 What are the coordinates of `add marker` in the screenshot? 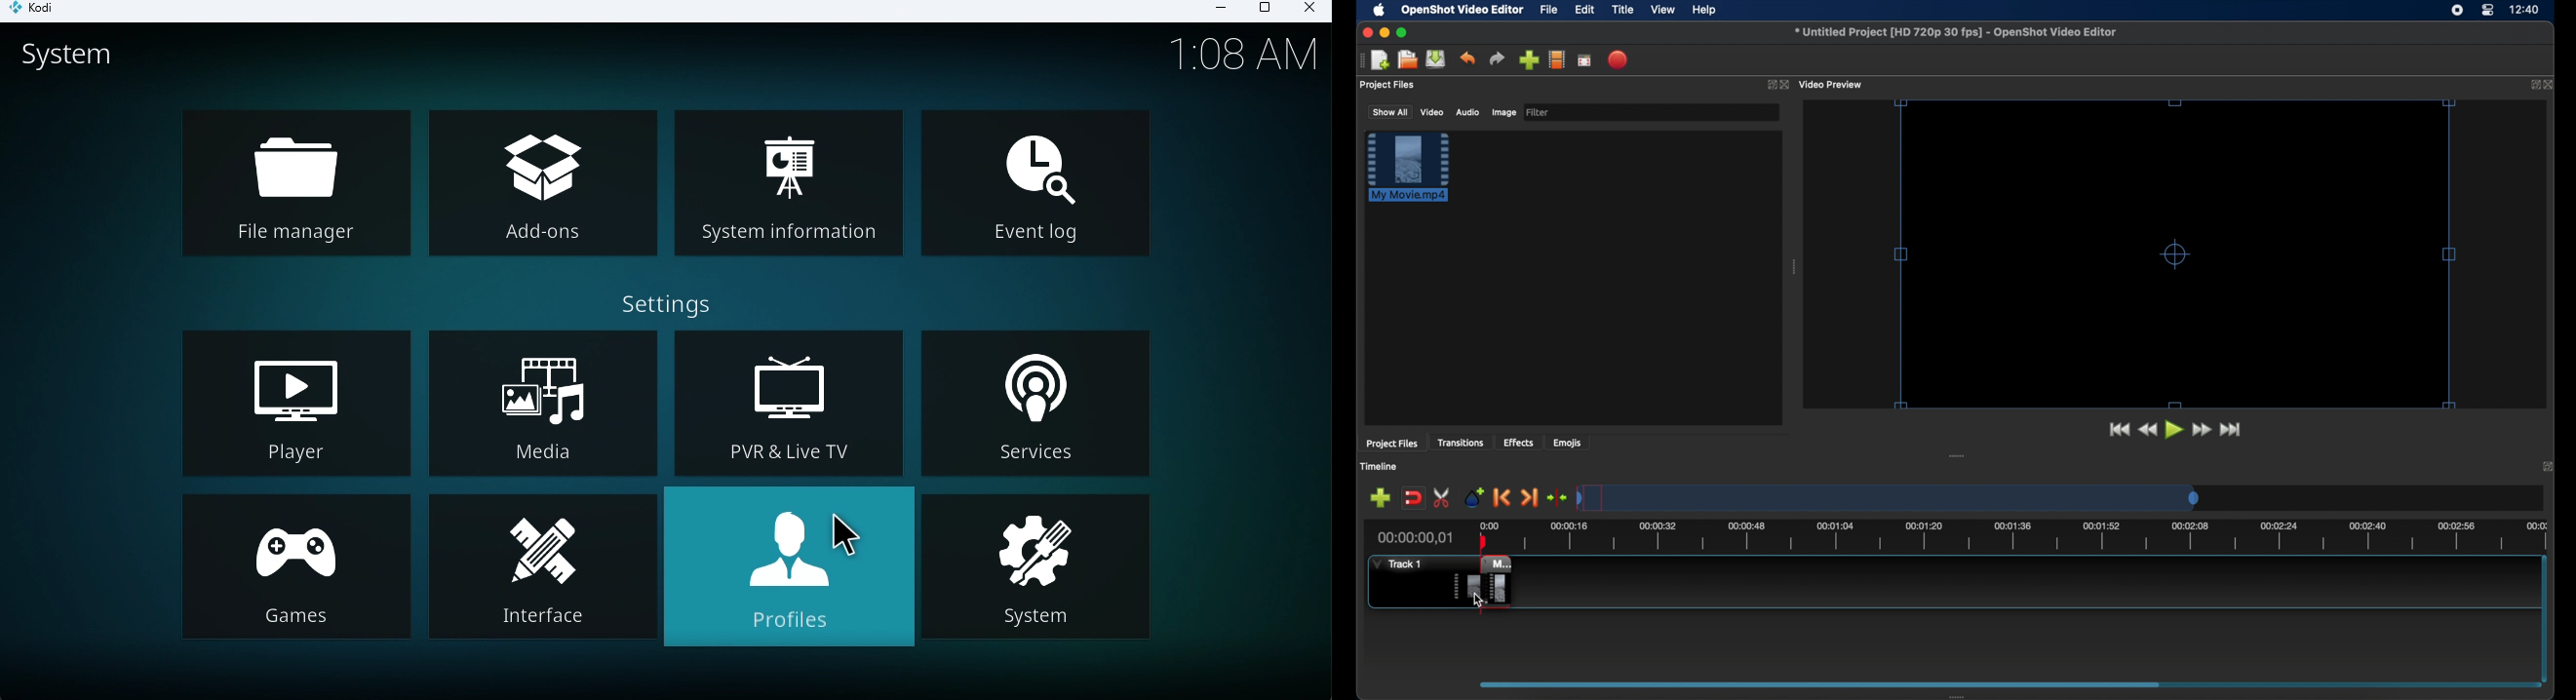 It's located at (1473, 496).